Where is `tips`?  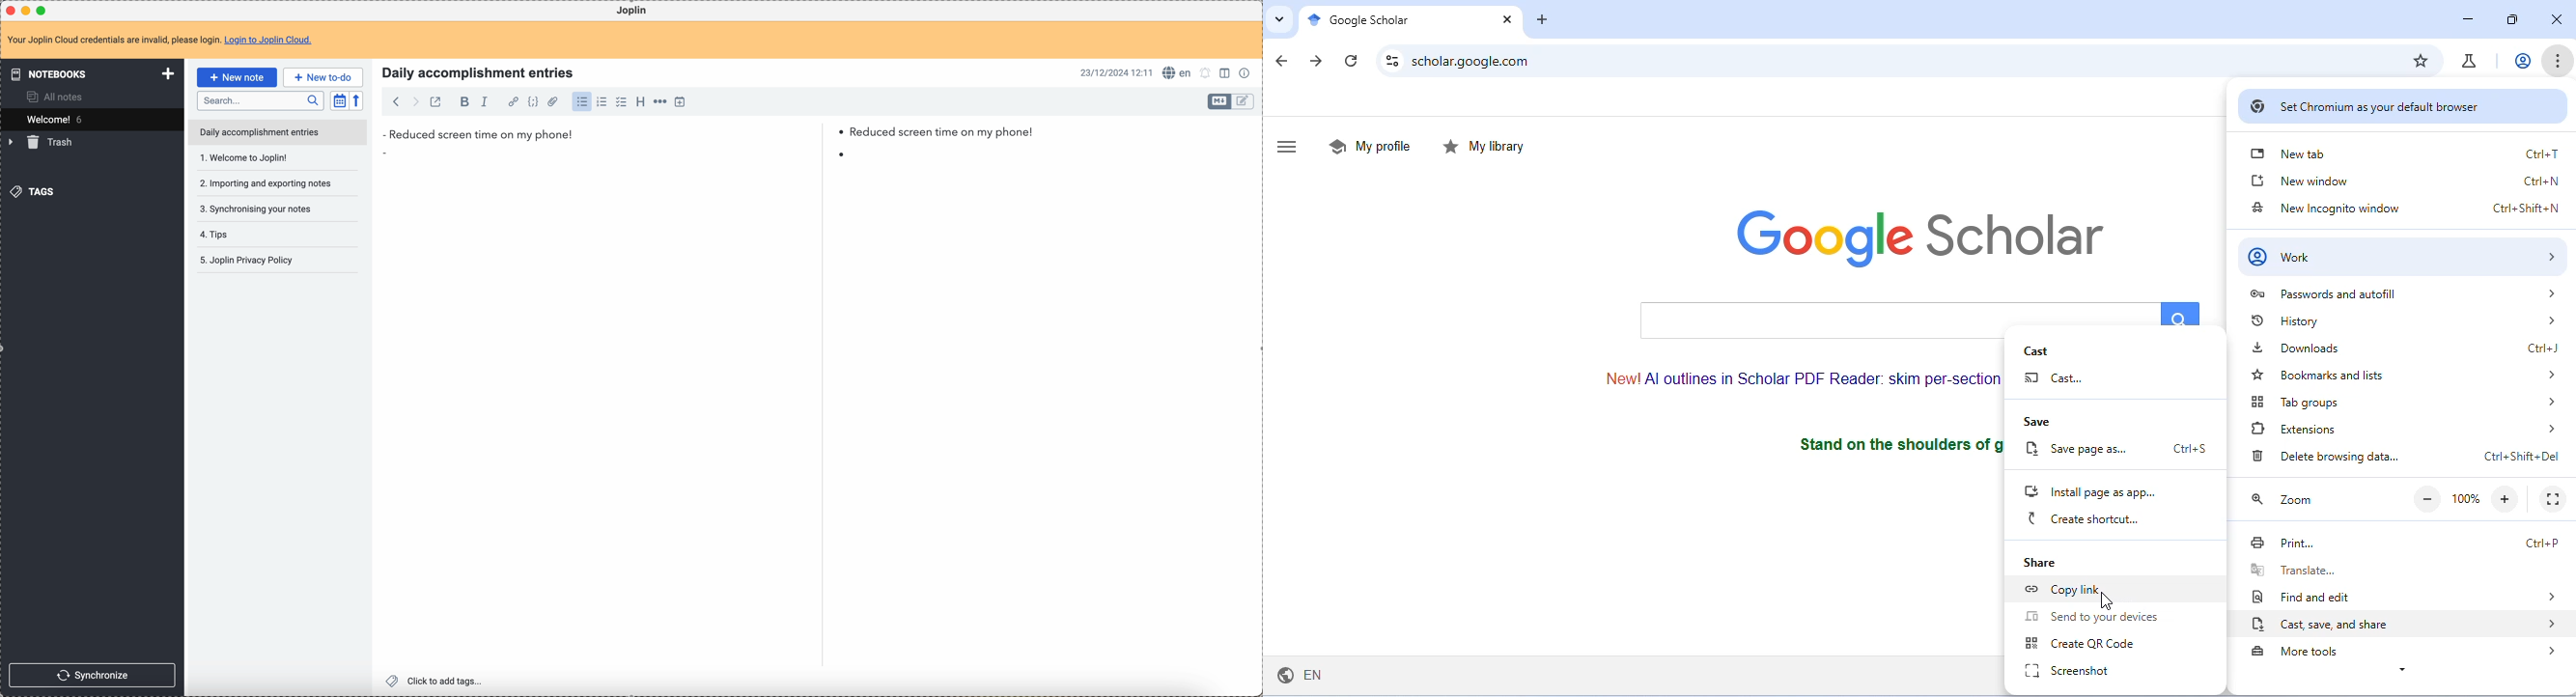 tips is located at coordinates (265, 210).